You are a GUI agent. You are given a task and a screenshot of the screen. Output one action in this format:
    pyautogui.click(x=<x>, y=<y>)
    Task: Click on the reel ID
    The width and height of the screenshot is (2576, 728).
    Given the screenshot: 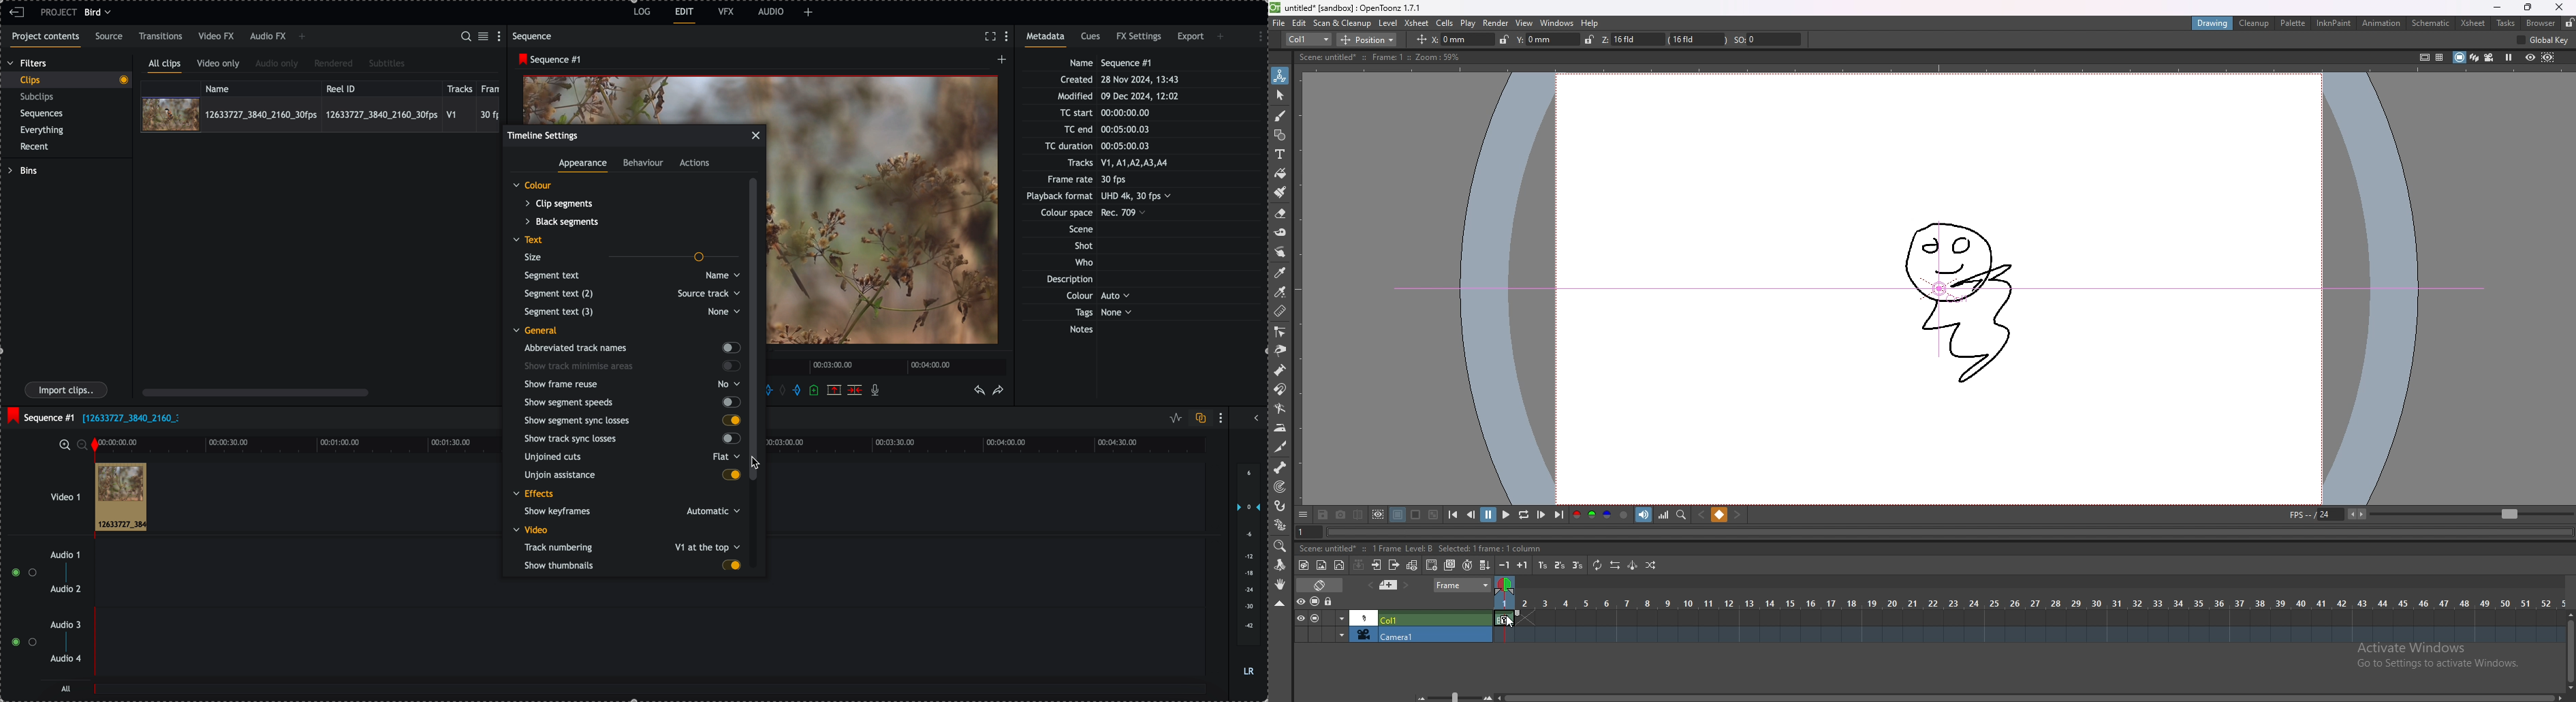 What is the action you would take?
    pyautogui.click(x=381, y=87)
    